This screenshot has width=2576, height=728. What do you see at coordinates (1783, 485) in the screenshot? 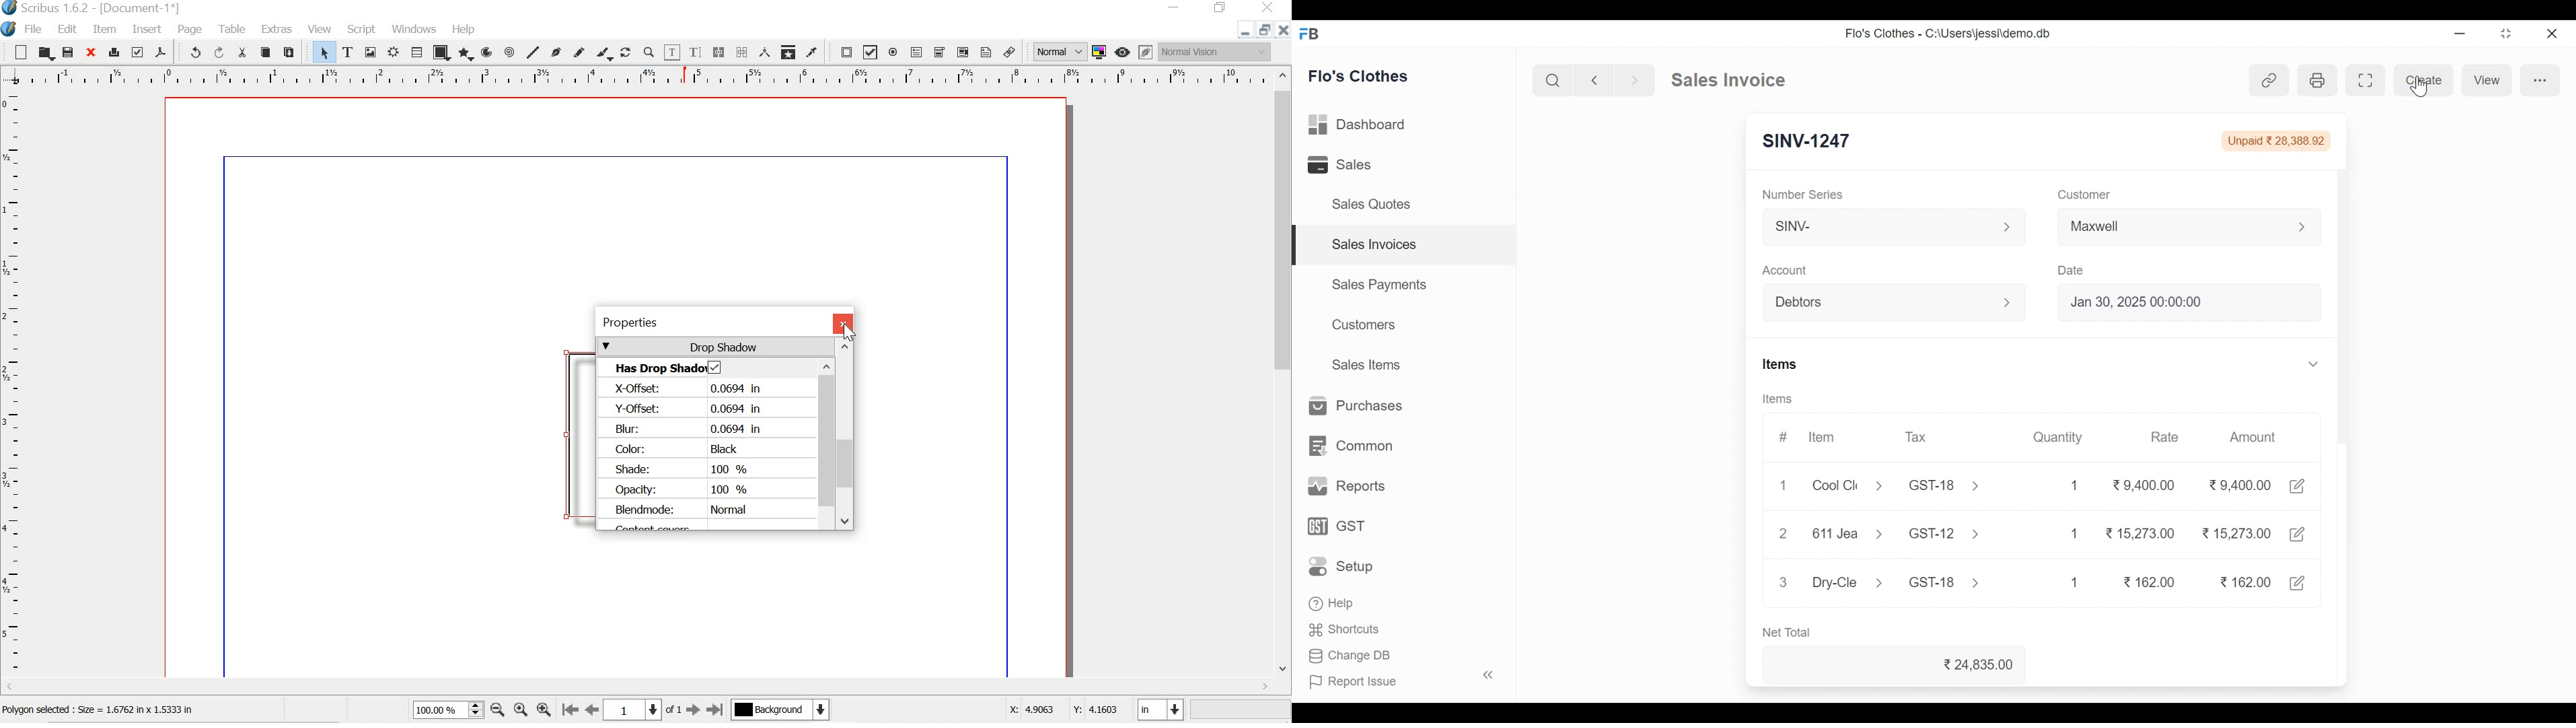
I see `1` at bounding box center [1783, 485].